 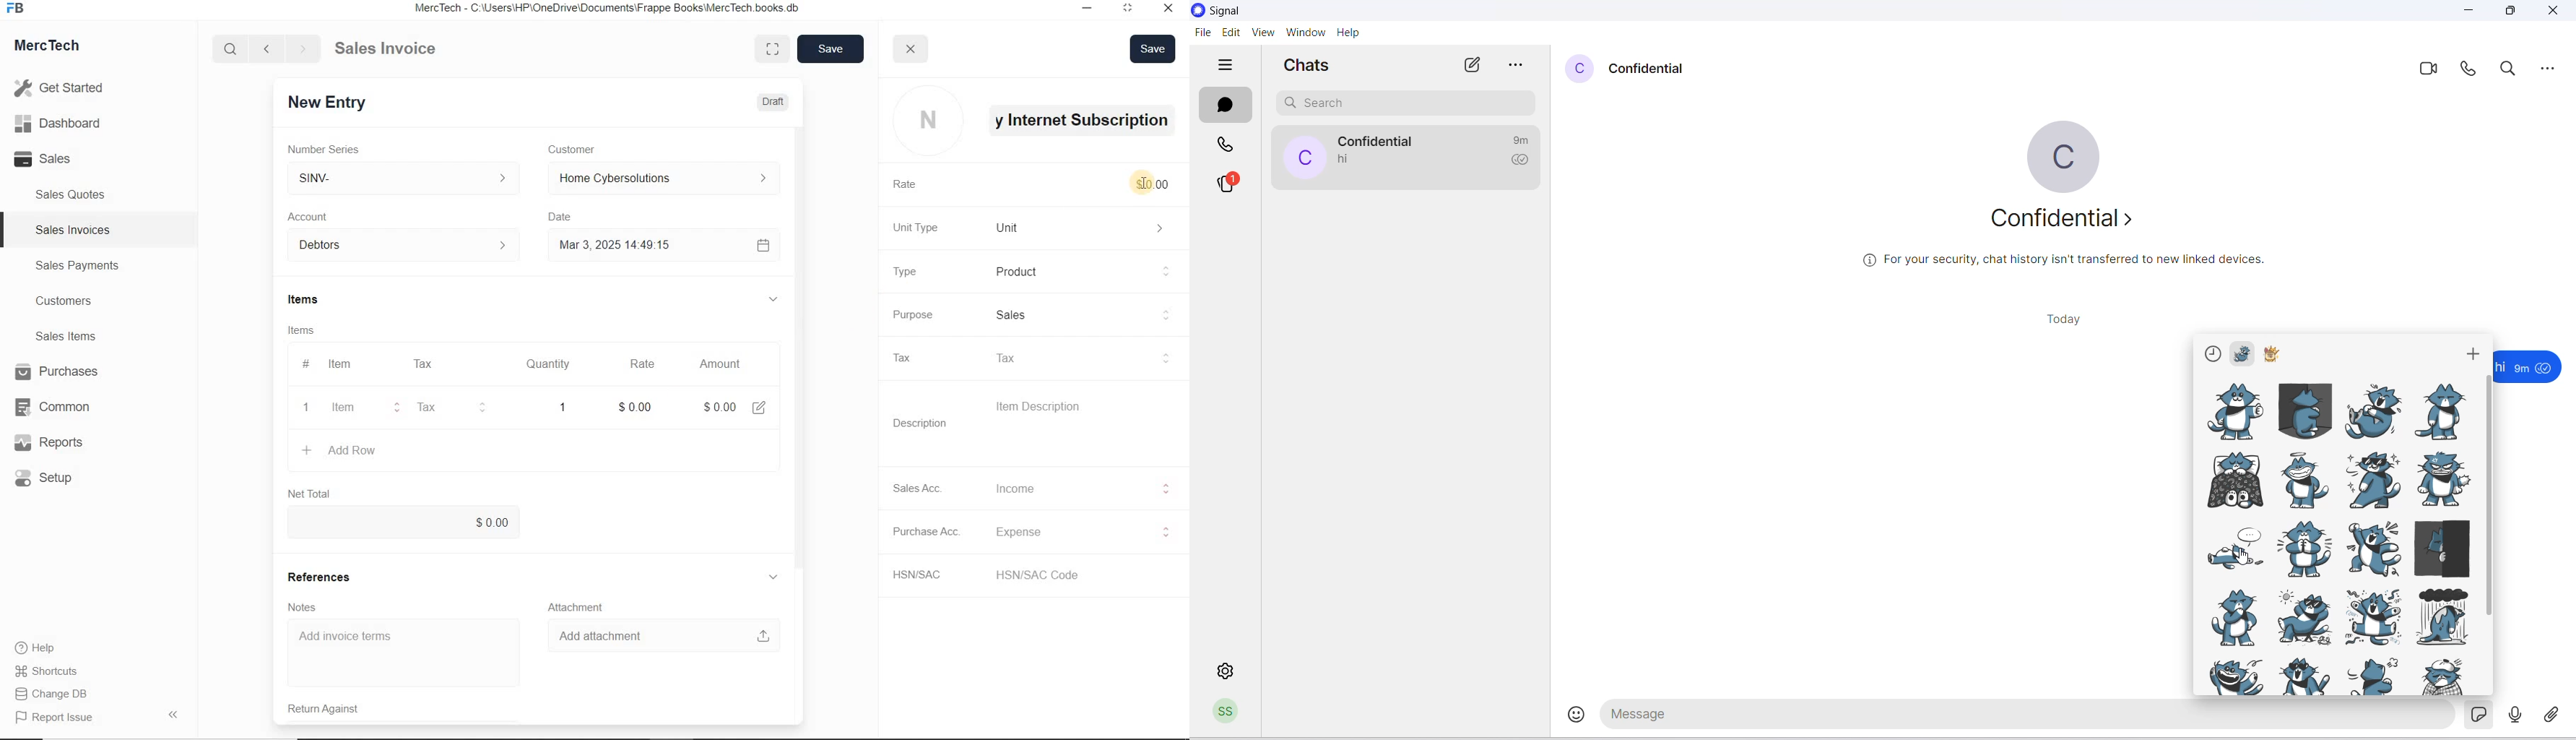 What do you see at coordinates (1128, 10) in the screenshot?
I see `Maximum` at bounding box center [1128, 10].